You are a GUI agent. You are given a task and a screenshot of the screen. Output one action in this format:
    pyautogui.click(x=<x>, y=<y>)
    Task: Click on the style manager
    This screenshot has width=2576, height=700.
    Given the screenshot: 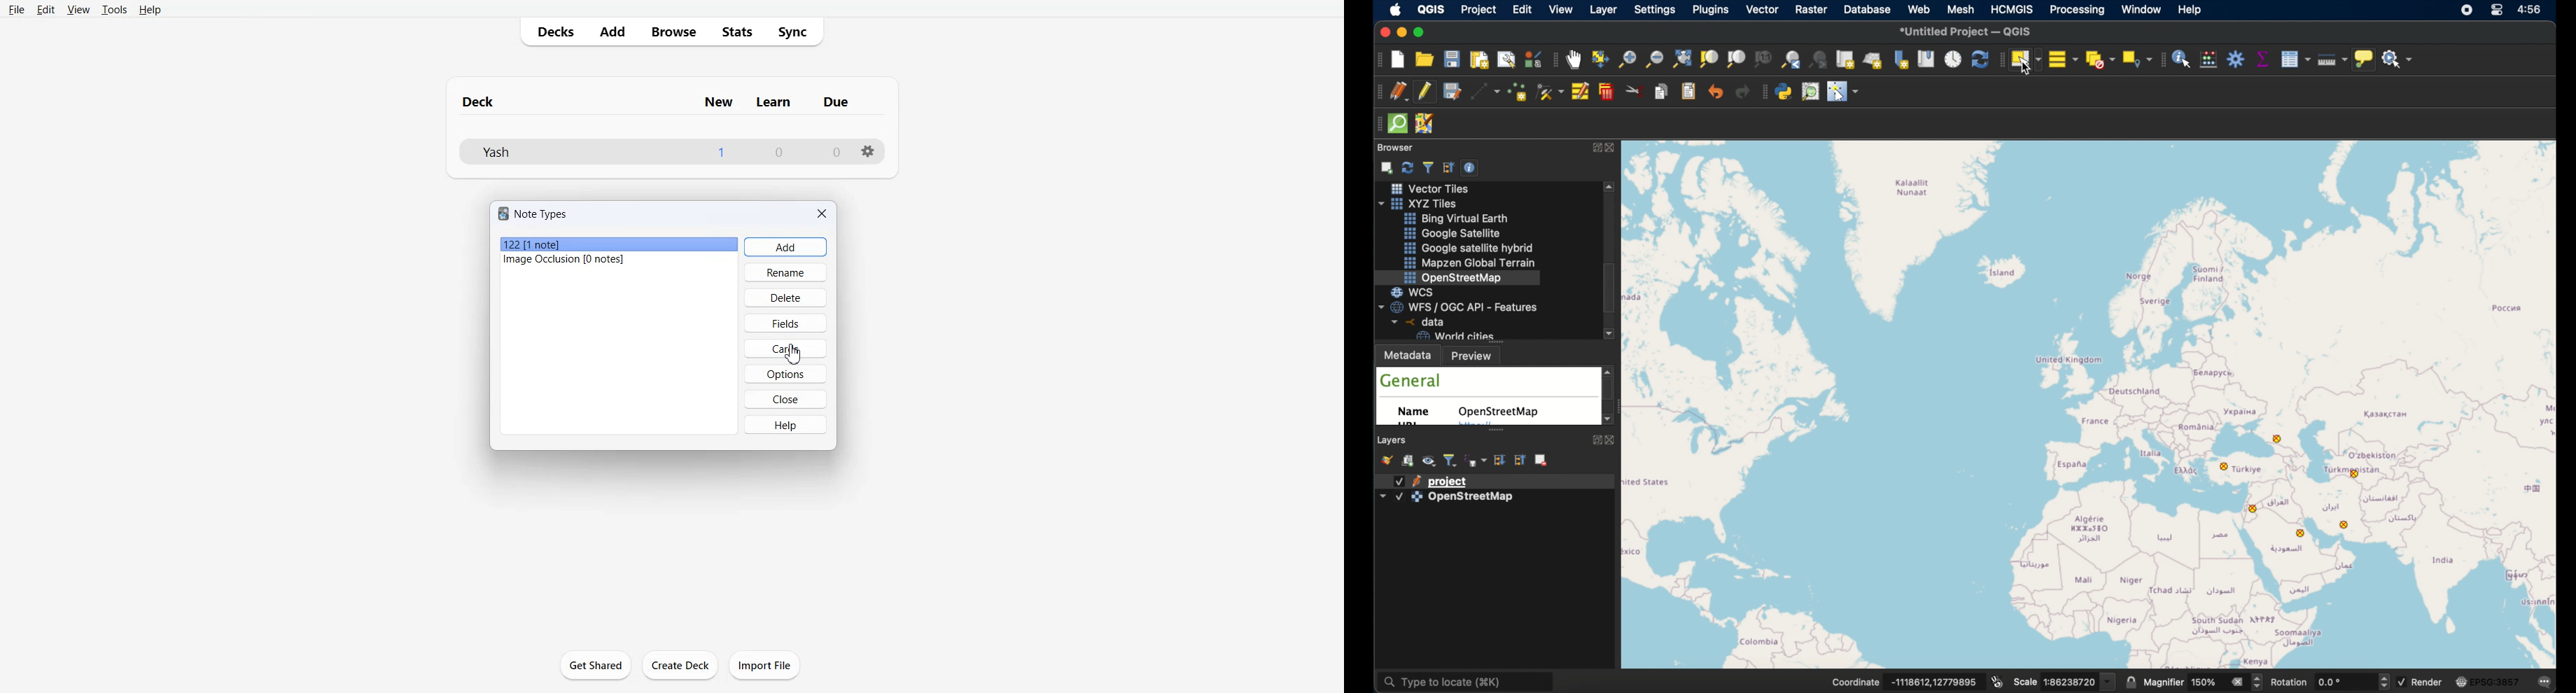 What is the action you would take?
    pyautogui.click(x=1533, y=58)
    